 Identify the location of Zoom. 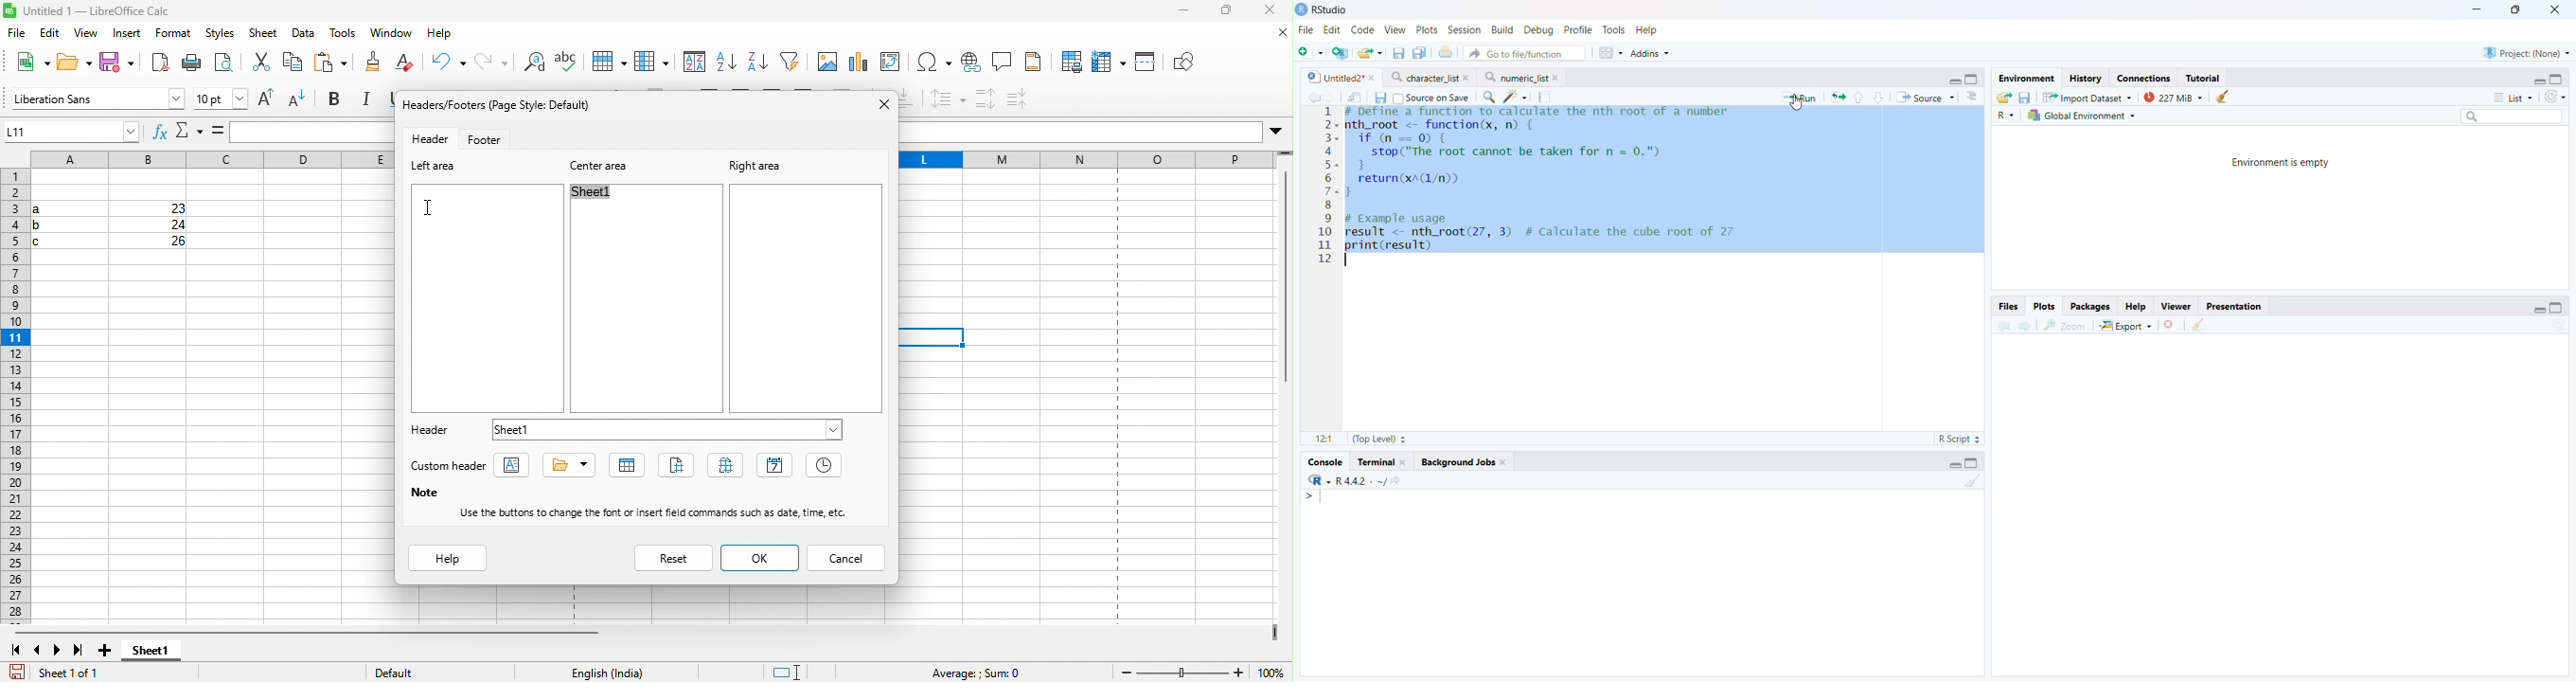
(2068, 325).